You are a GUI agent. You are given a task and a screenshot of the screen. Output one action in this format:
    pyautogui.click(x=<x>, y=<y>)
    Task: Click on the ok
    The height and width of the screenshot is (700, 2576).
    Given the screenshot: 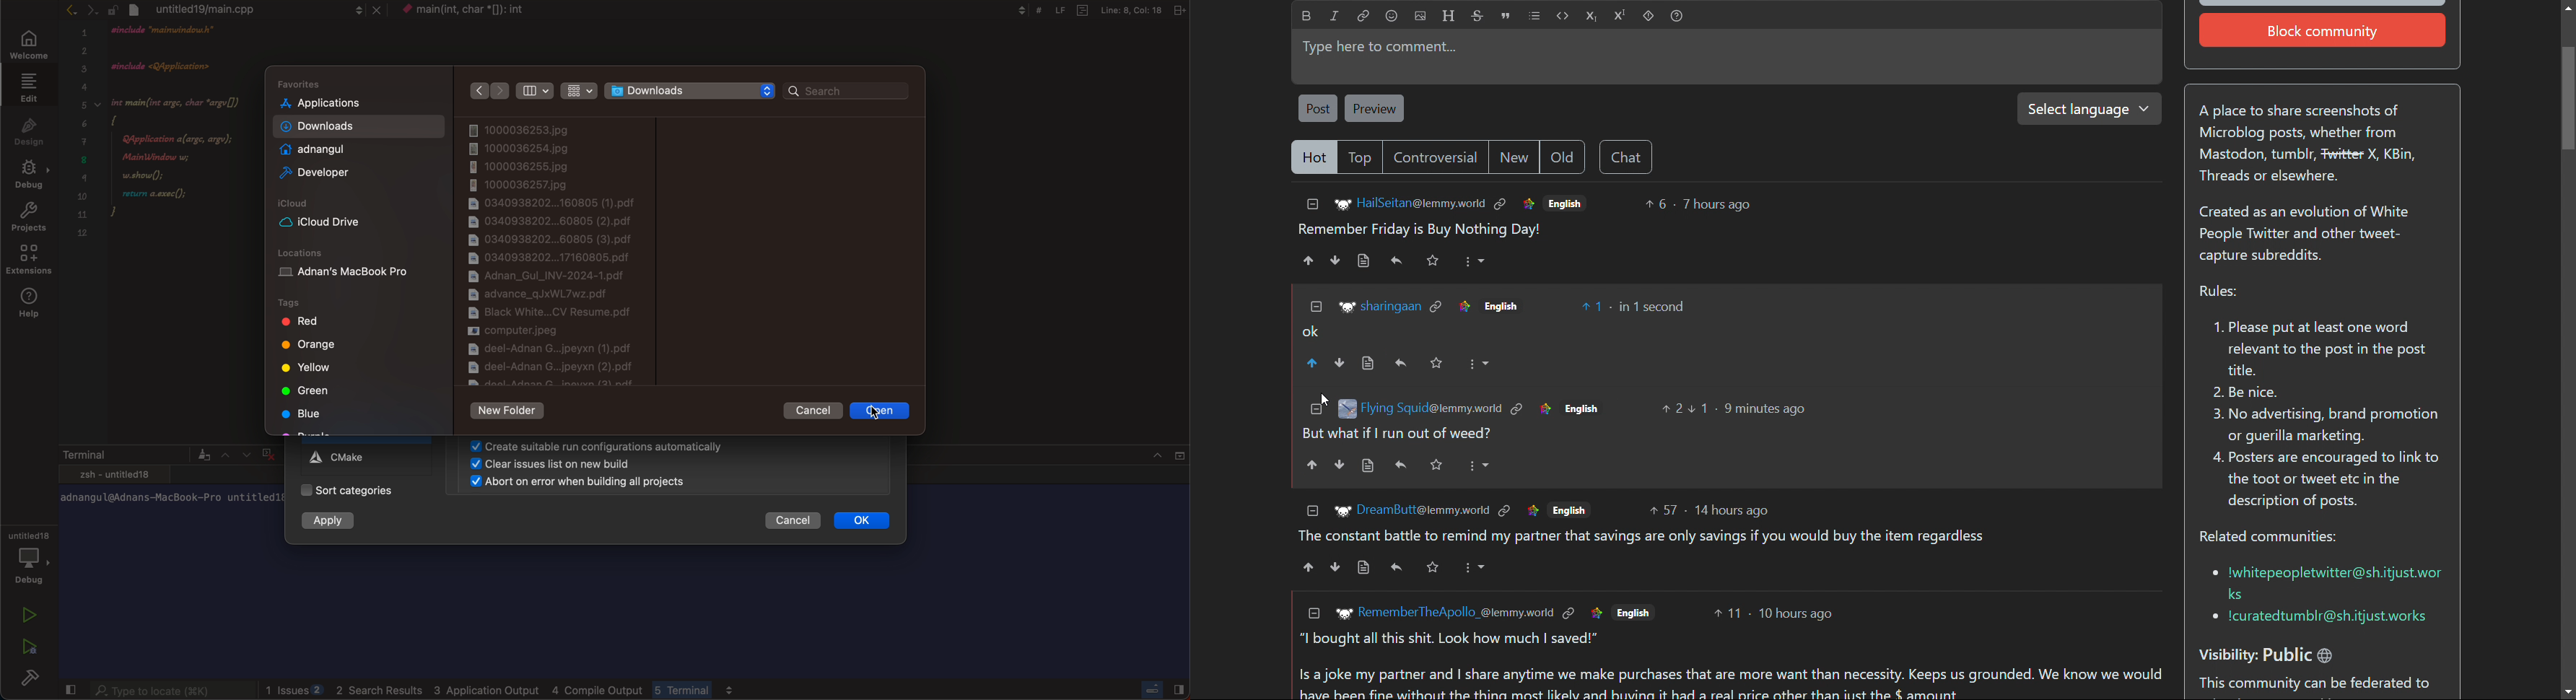 What is the action you would take?
    pyautogui.click(x=865, y=519)
    